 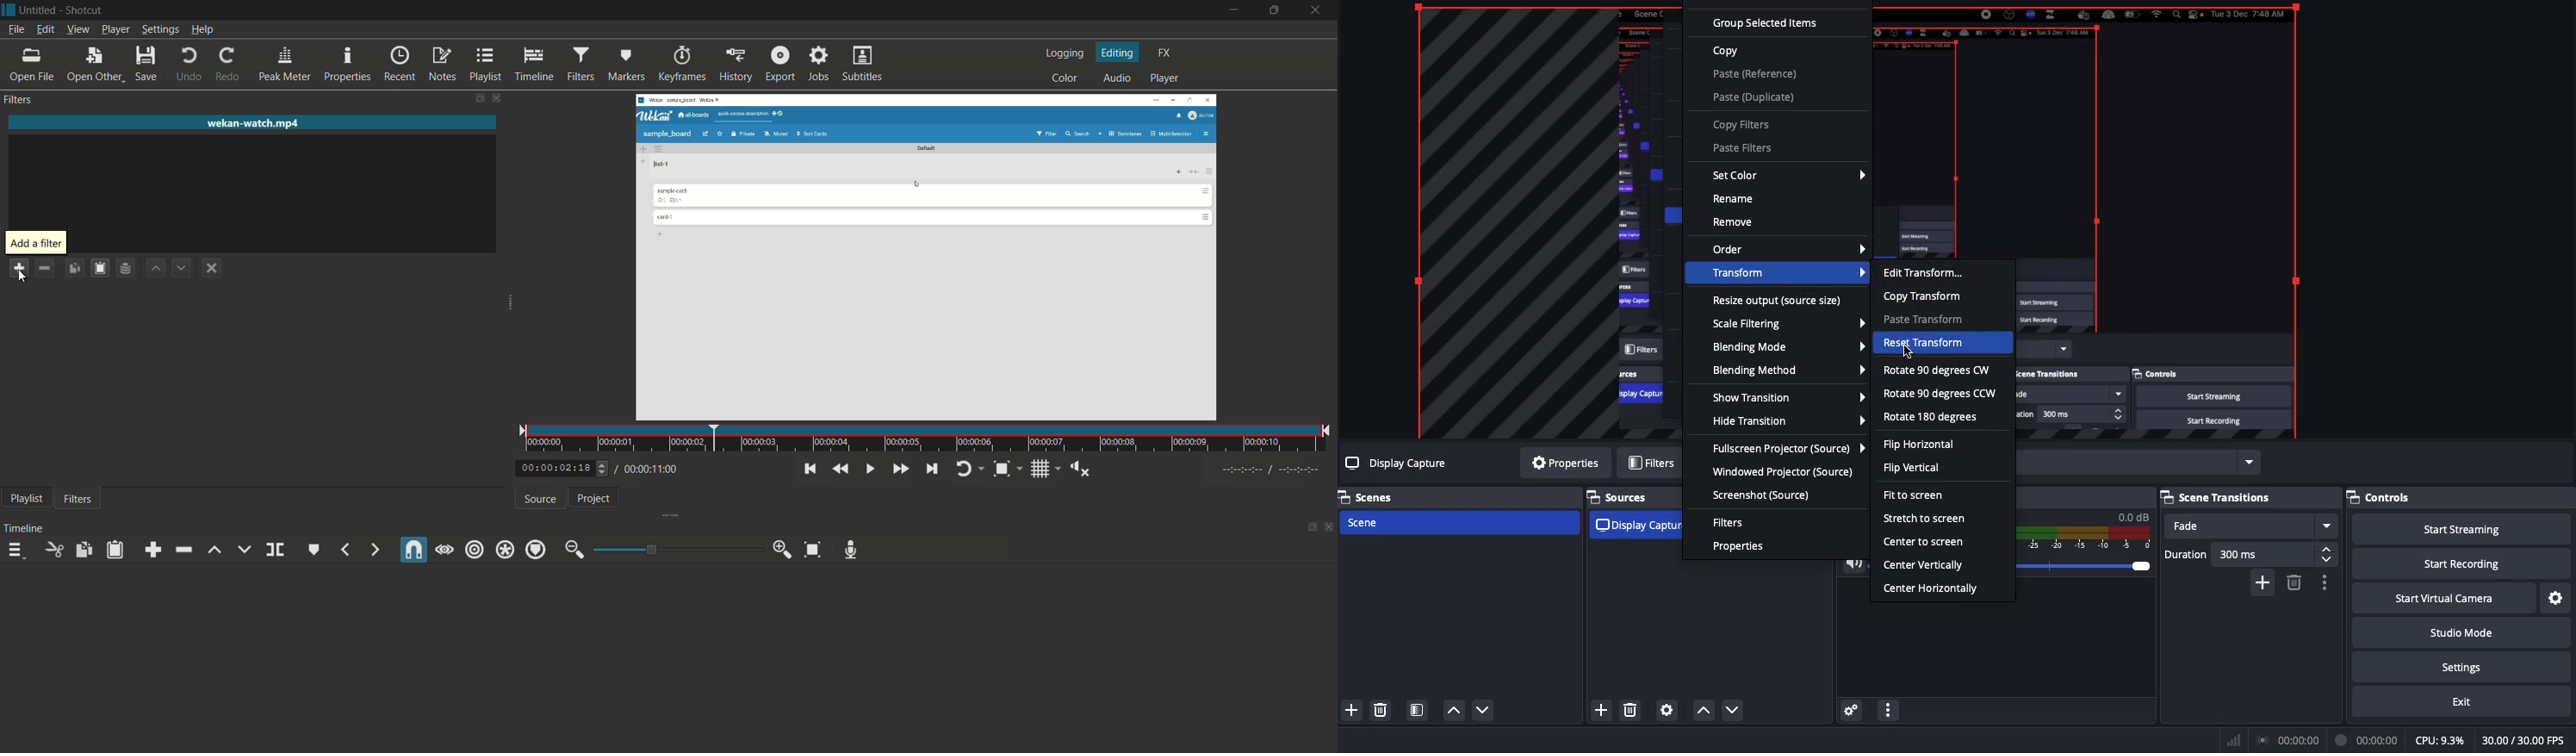 I want to click on record audio, so click(x=850, y=550).